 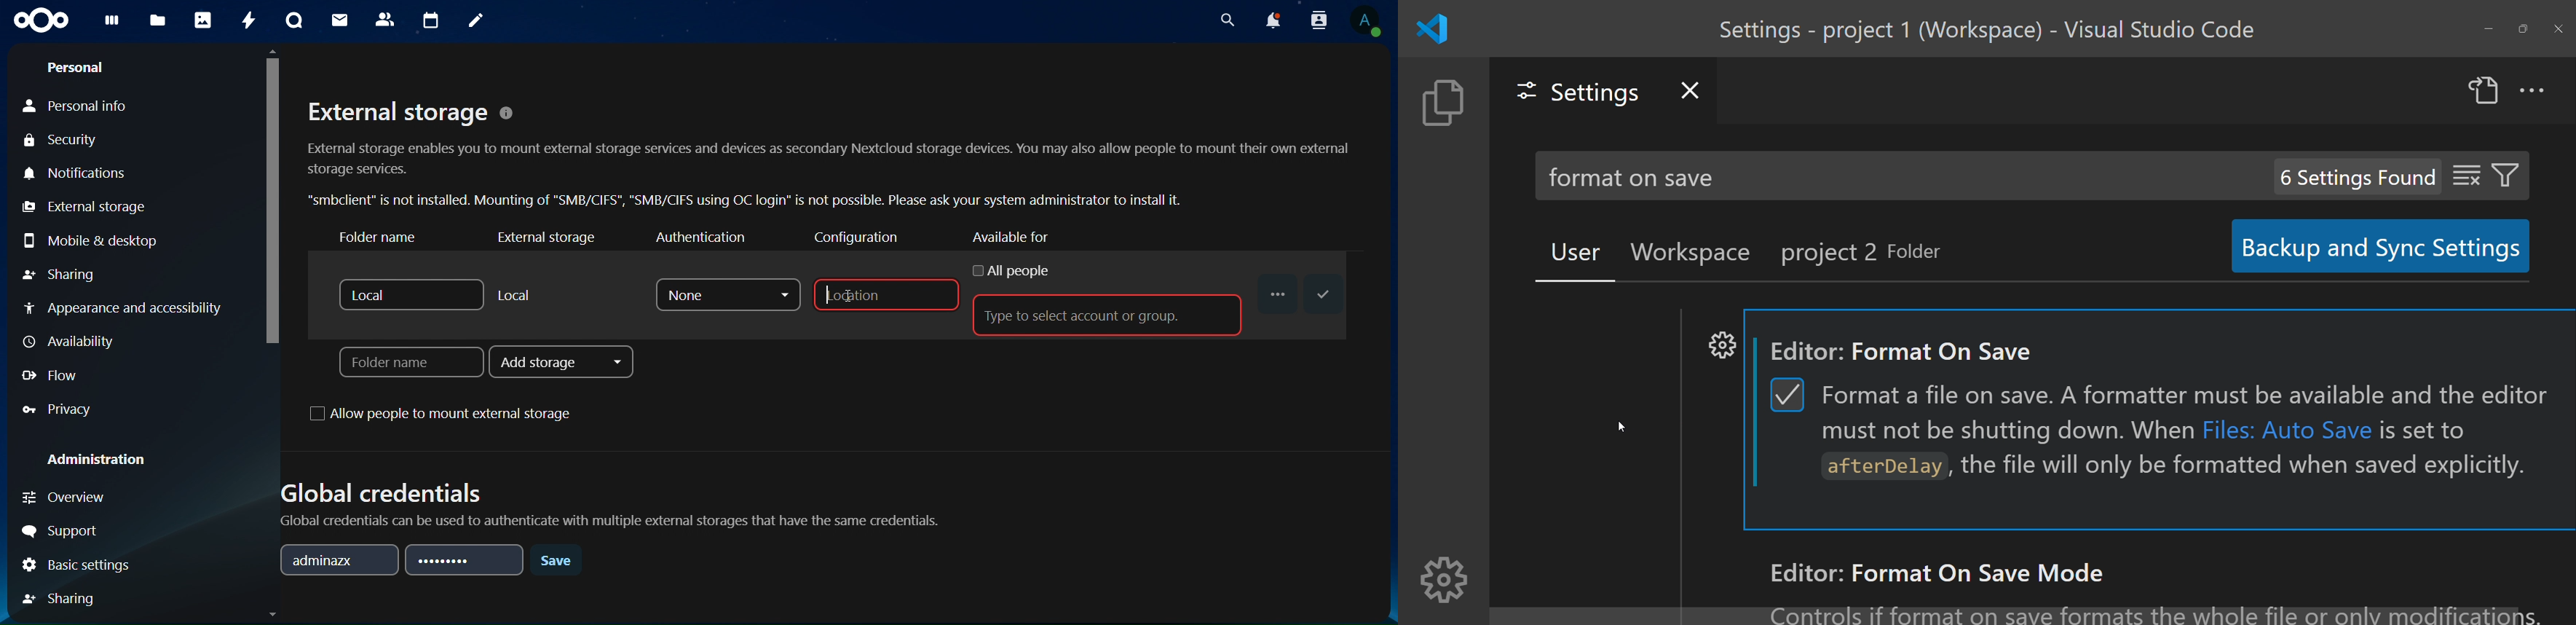 What do you see at coordinates (1572, 90) in the screenshot?
I see `settings` at bounding box center [1572, 90].